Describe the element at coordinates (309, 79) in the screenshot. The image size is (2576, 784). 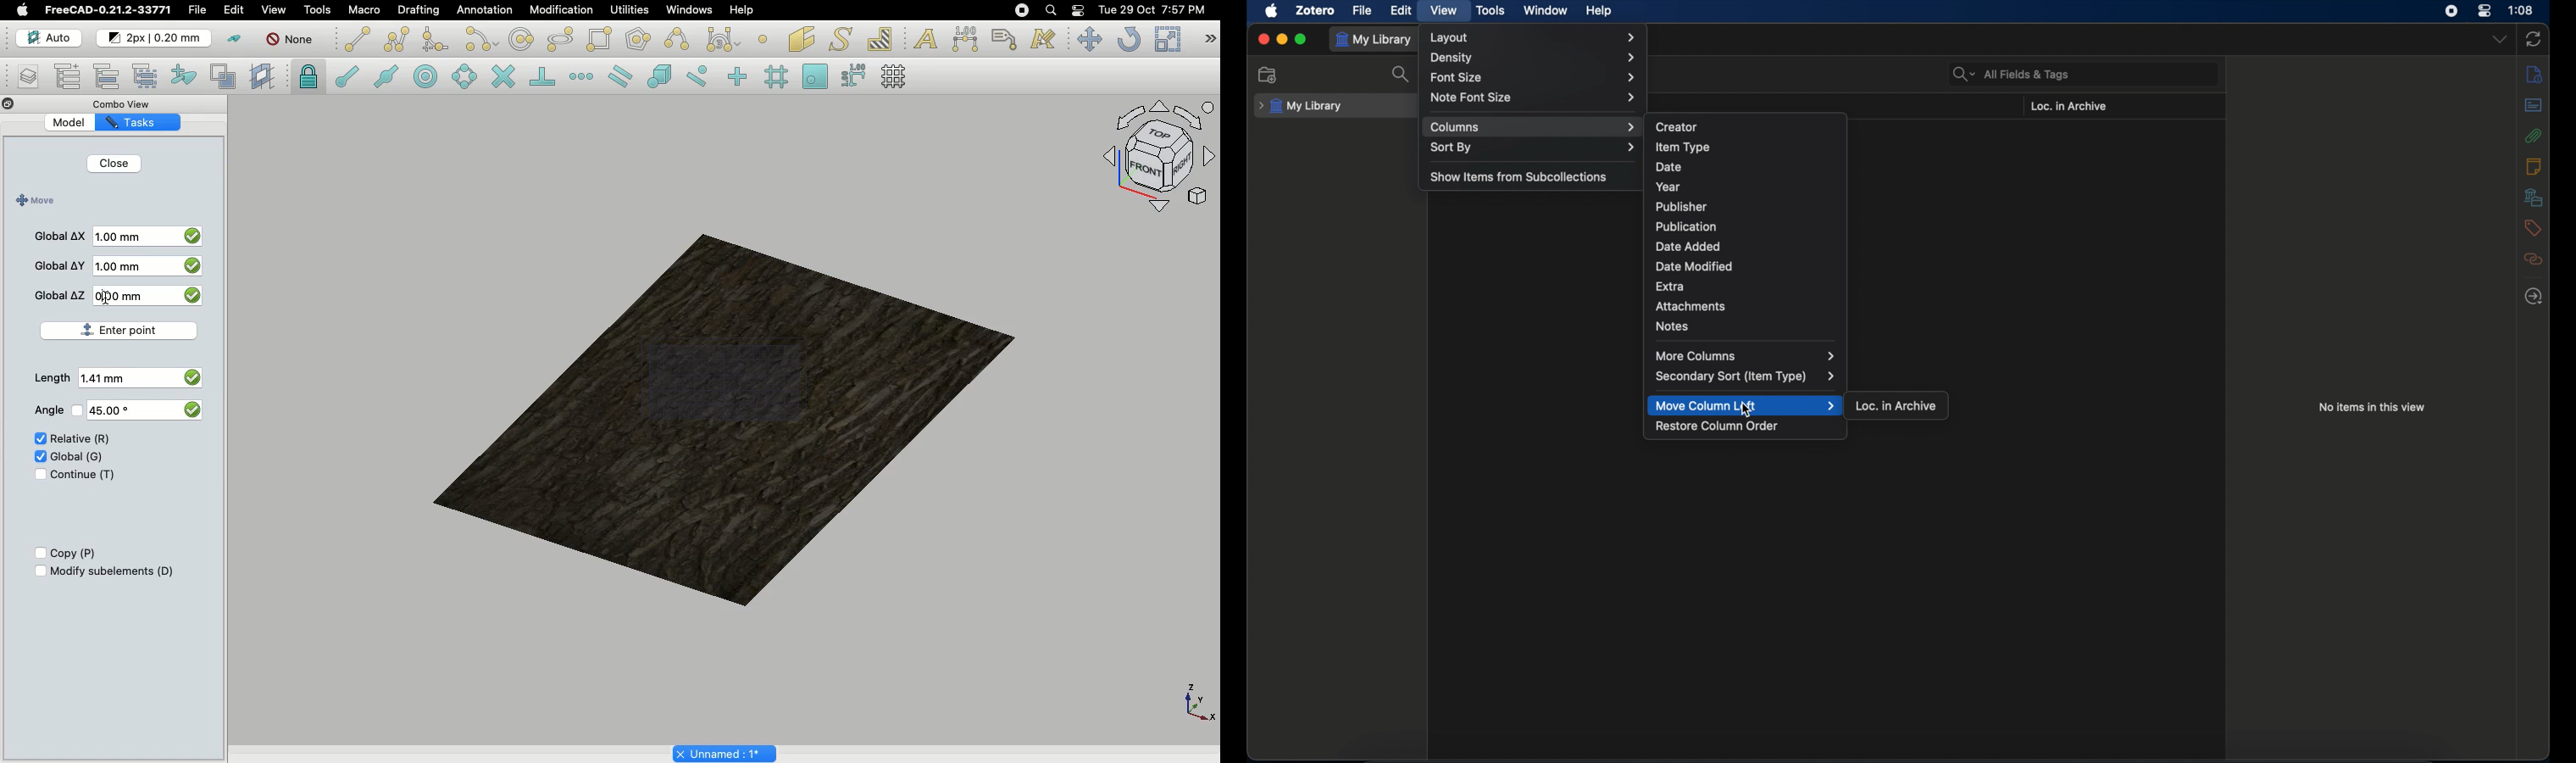
I see `lock` at that location.